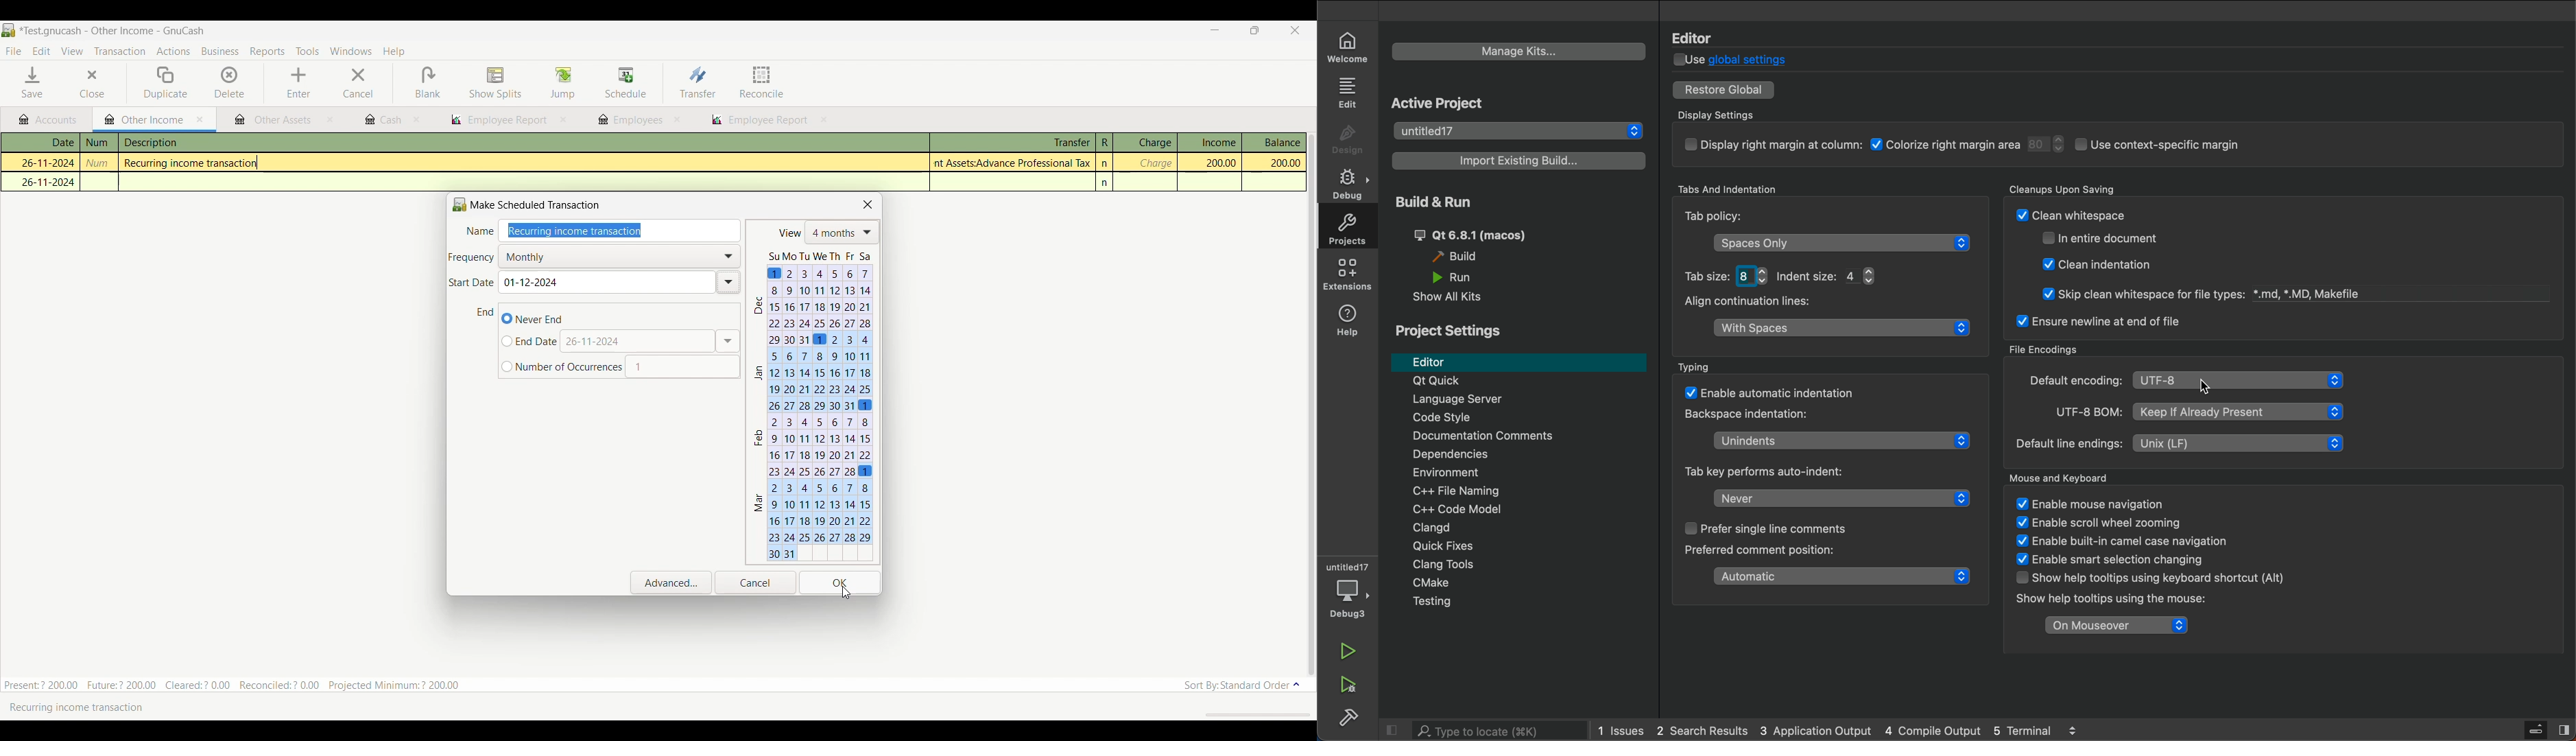 This screenshot has height=756, width=2576. I want to click on compile output, so click(1935, 729).